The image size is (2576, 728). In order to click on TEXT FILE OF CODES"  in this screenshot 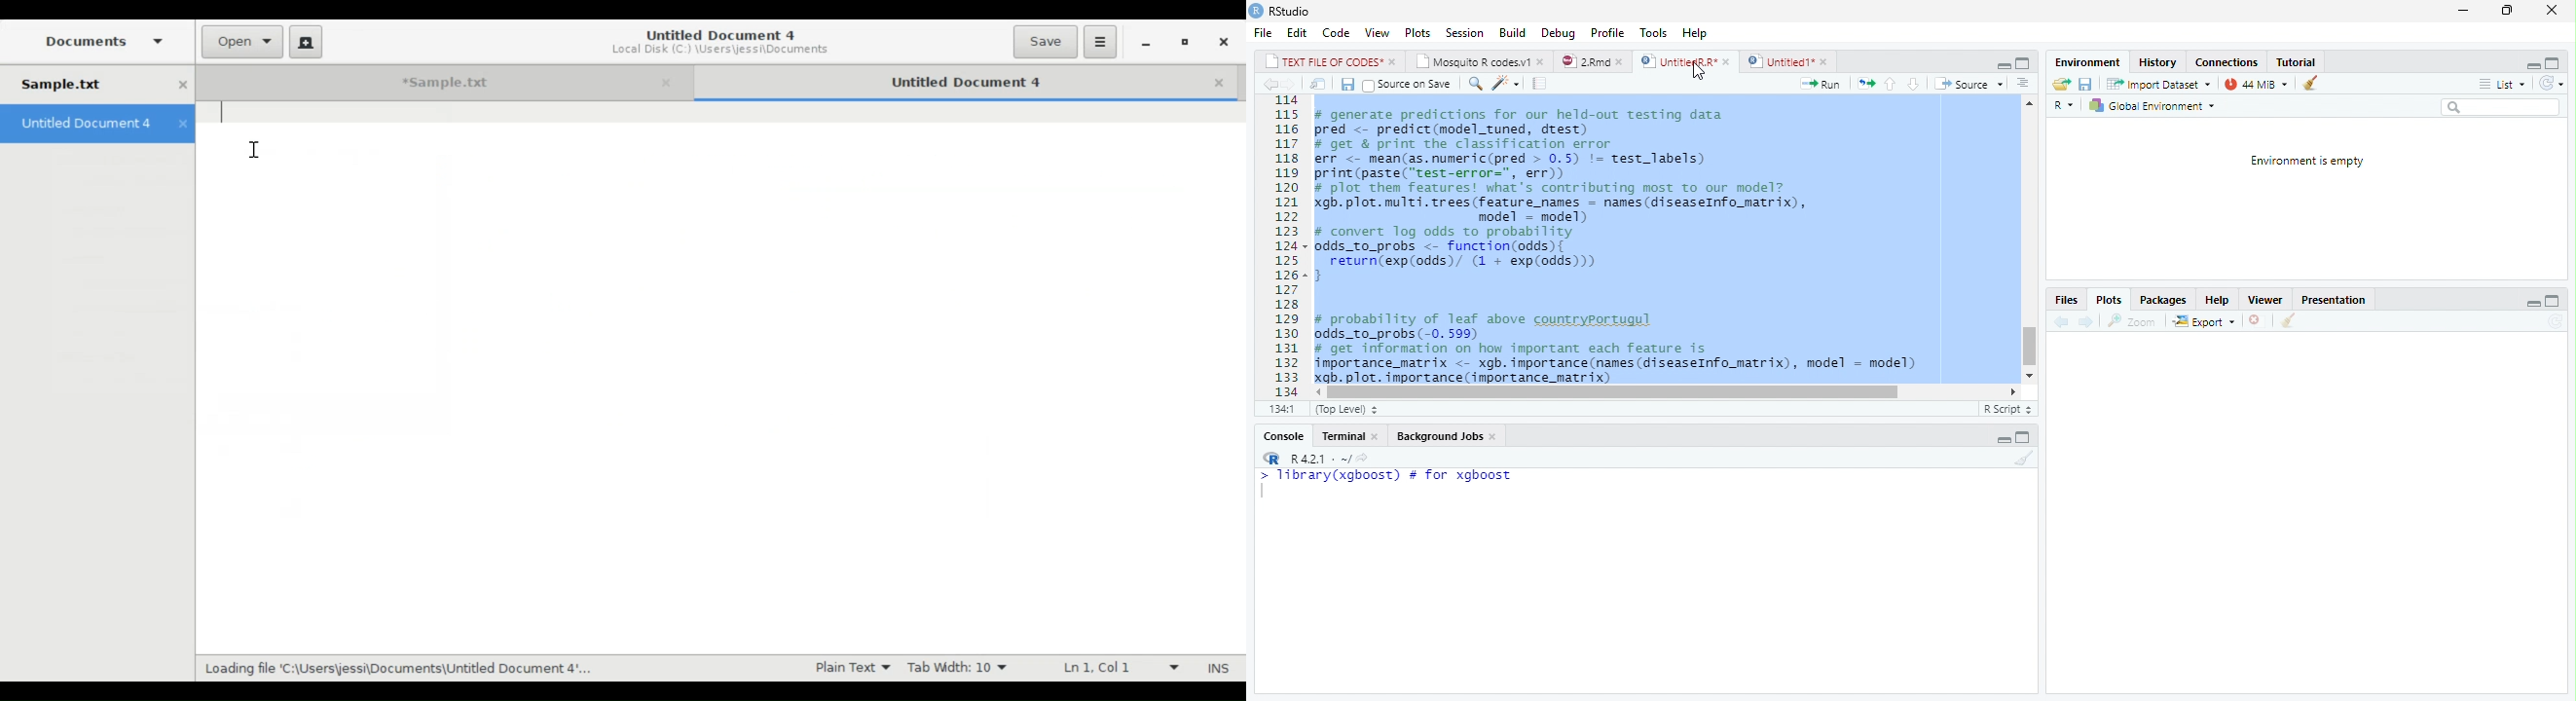, I will do `click(1330, 61)`.